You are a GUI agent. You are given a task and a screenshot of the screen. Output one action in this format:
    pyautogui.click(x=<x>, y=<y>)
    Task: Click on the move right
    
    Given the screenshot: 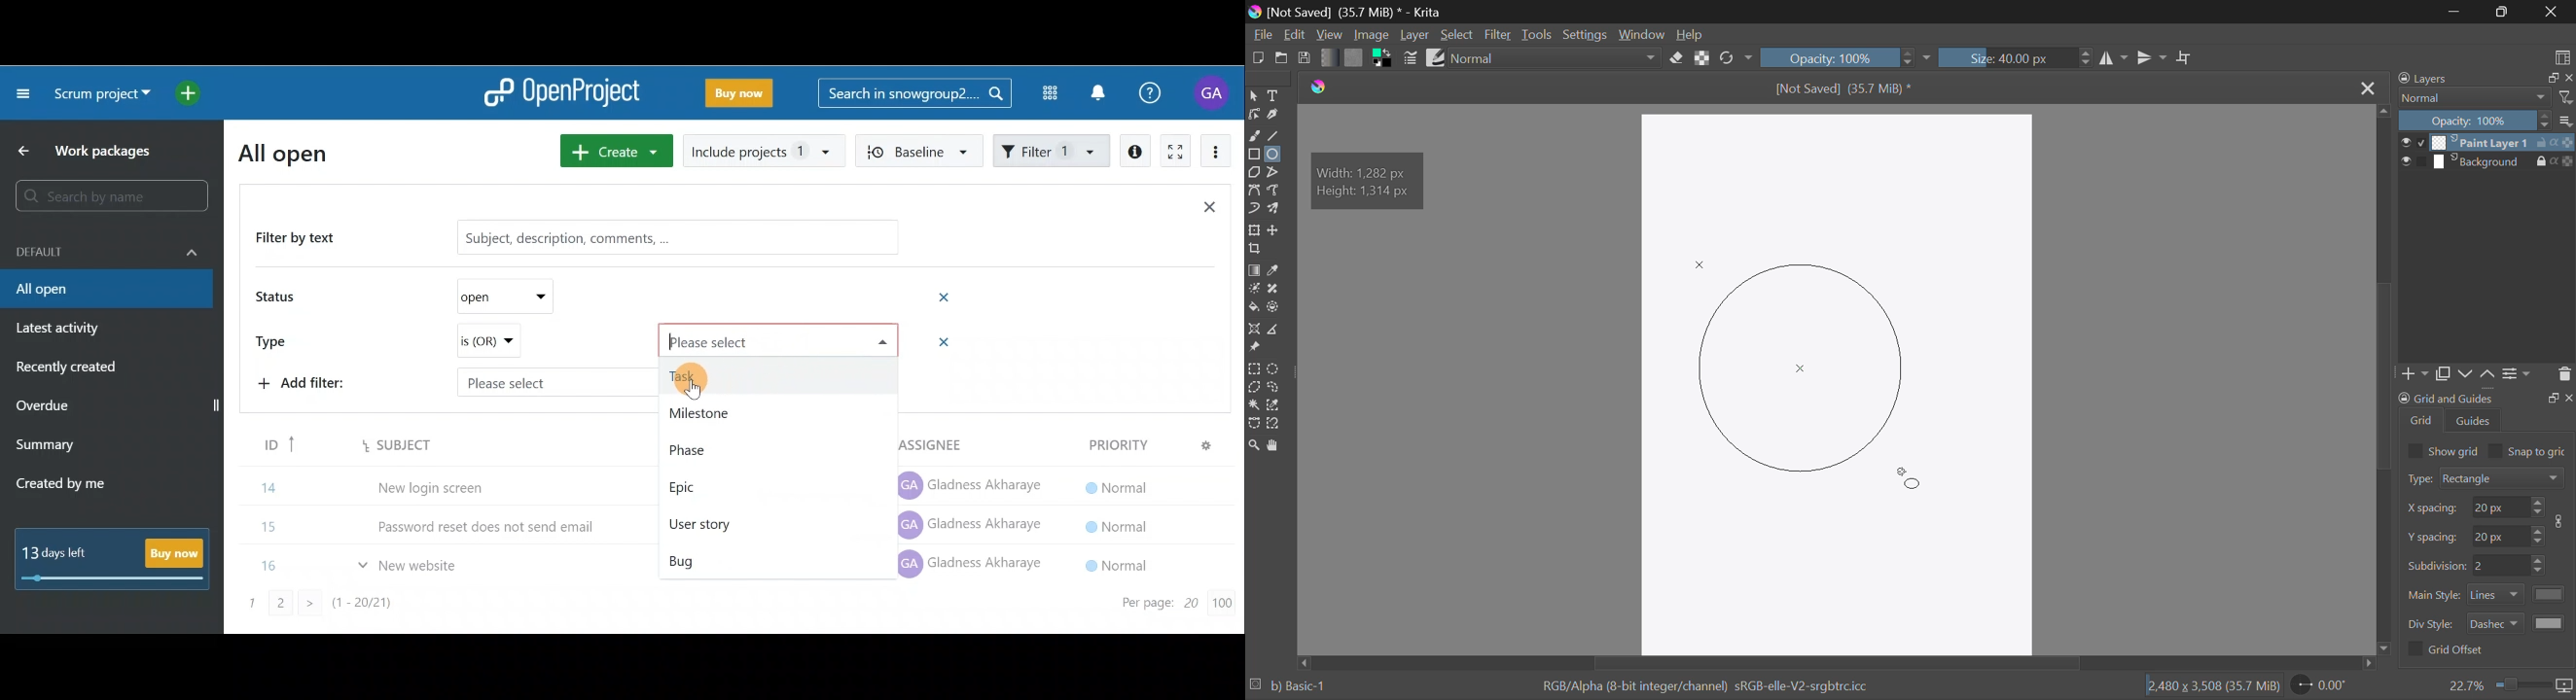 What is the action you would take?
    pyautogui.click(x=2364, y=663)
    